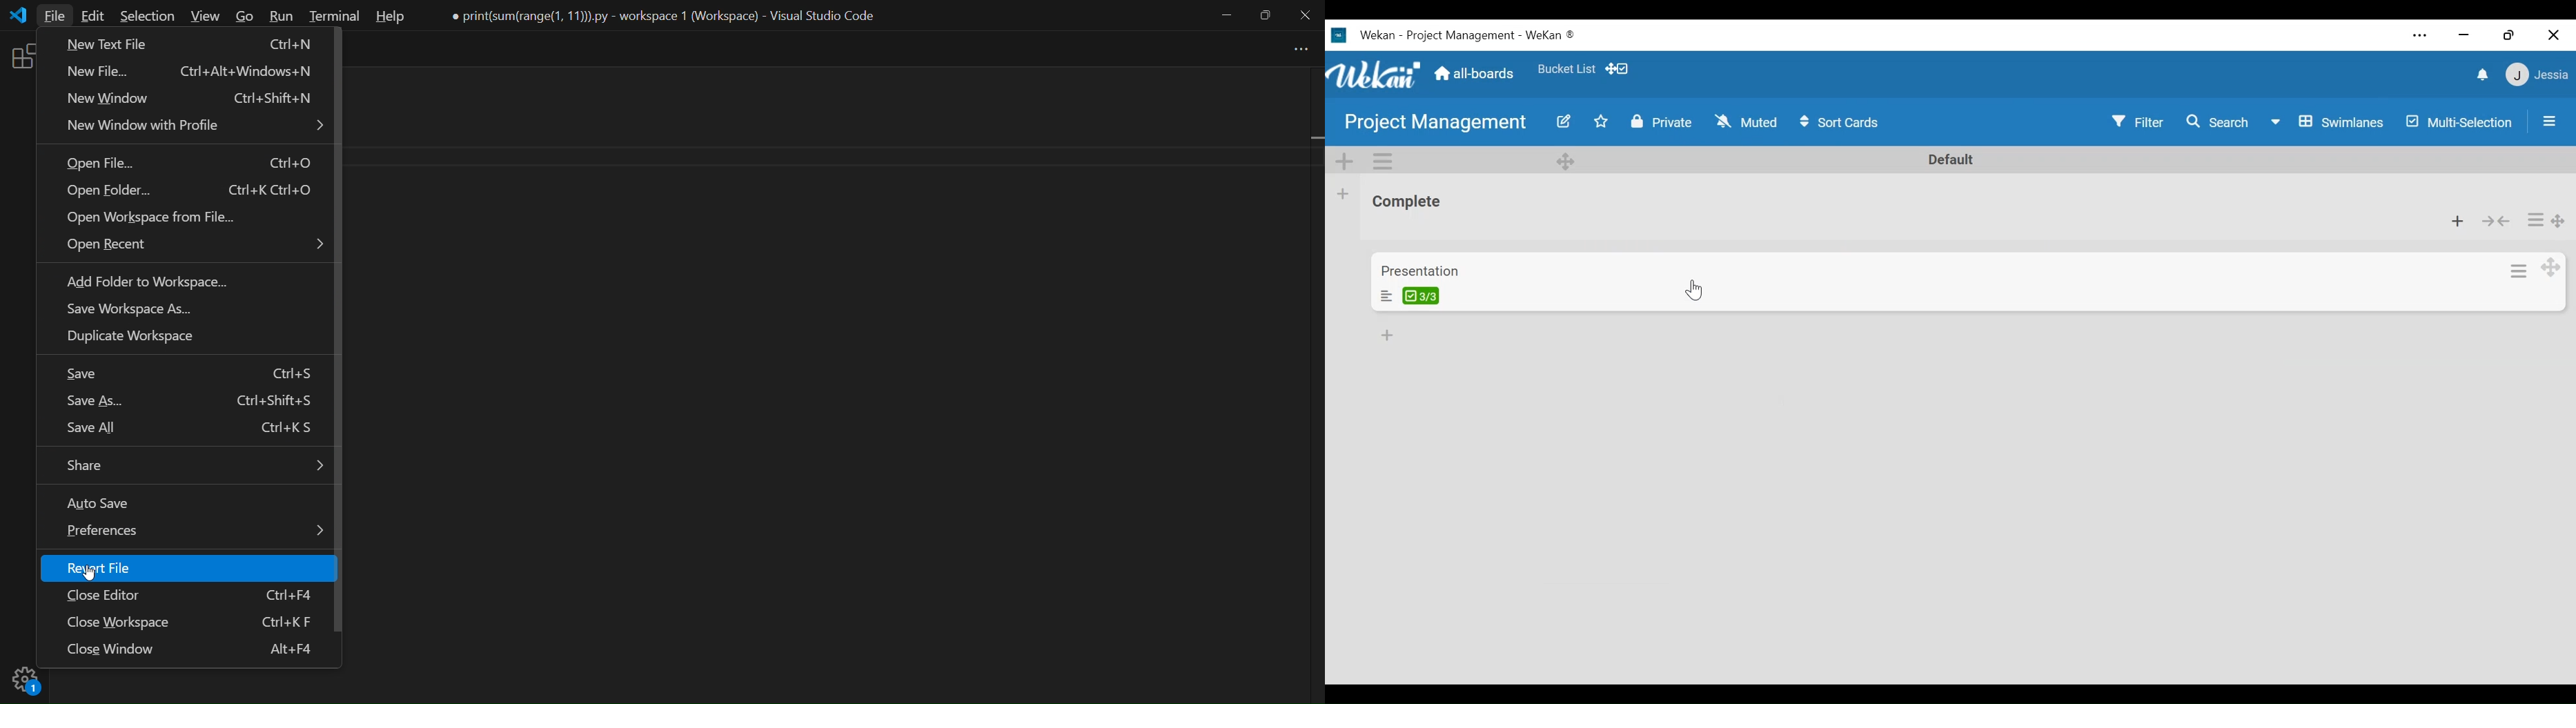 The width and height of the screenshot is (2576, 728). What do you see at coordinates (1662, 122) in the screenshot?
I see `Private` at bounding box center [1662, 122].